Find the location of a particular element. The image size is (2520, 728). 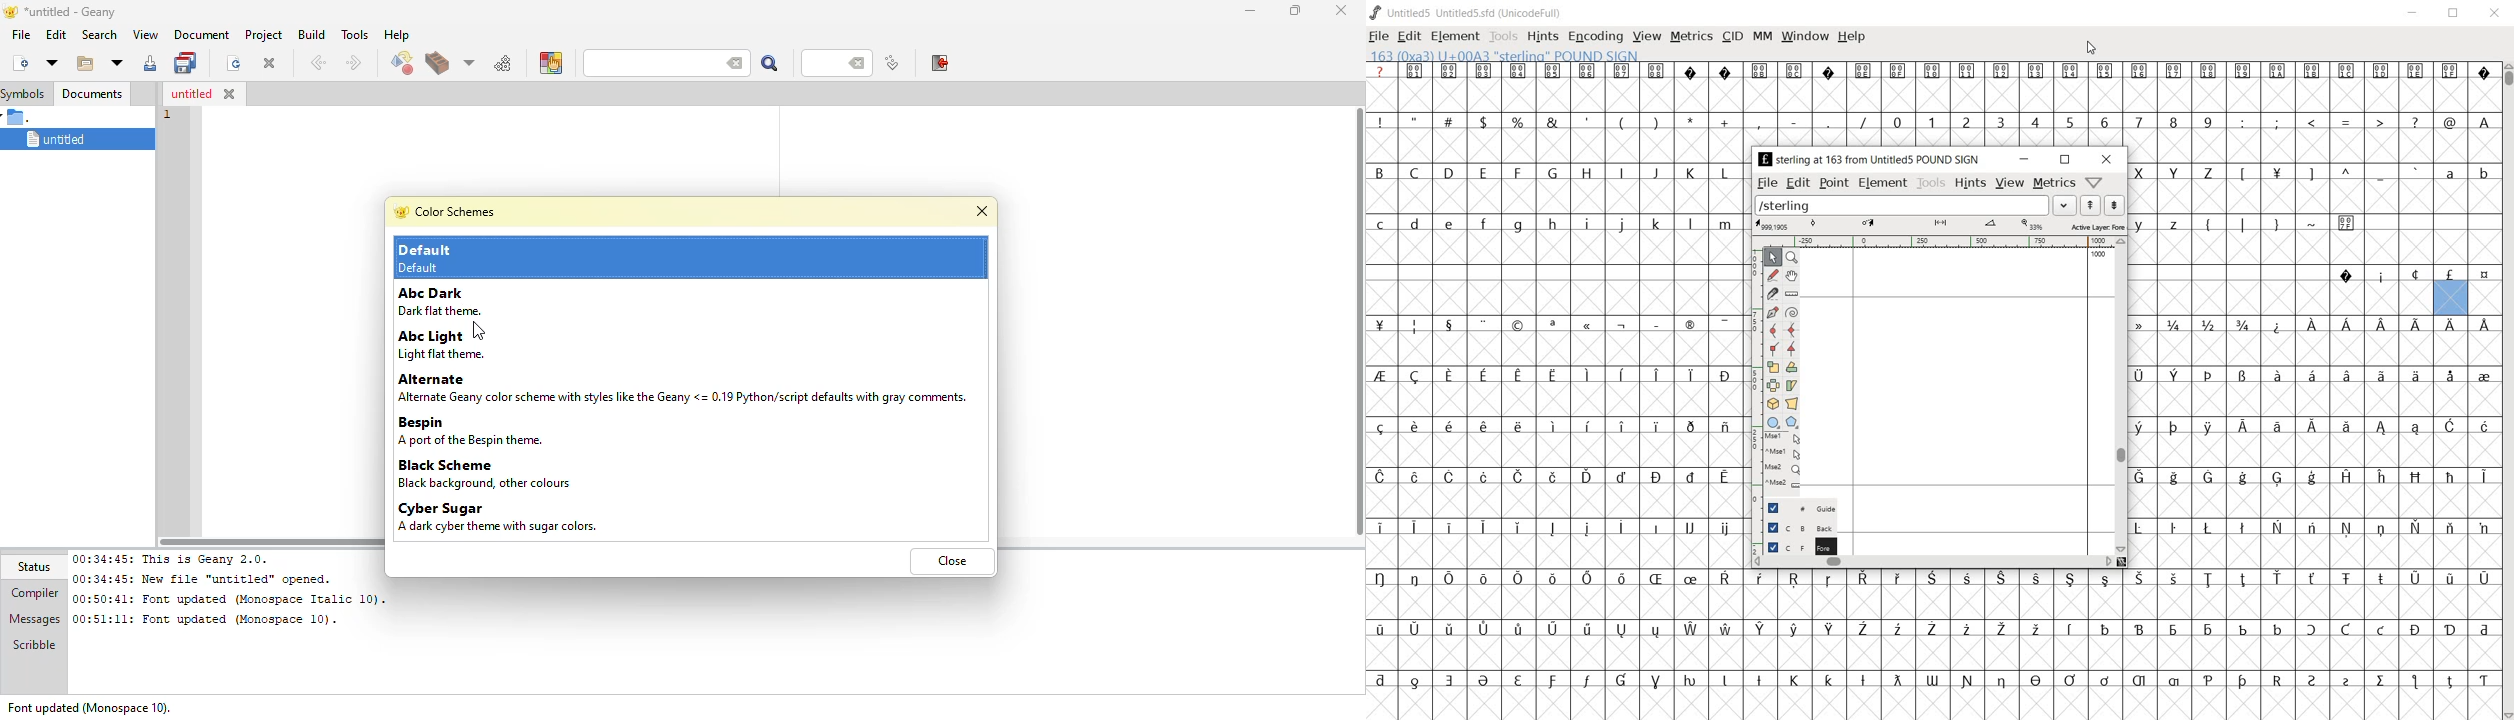

Symbol is located at coordinates (2347, 430).